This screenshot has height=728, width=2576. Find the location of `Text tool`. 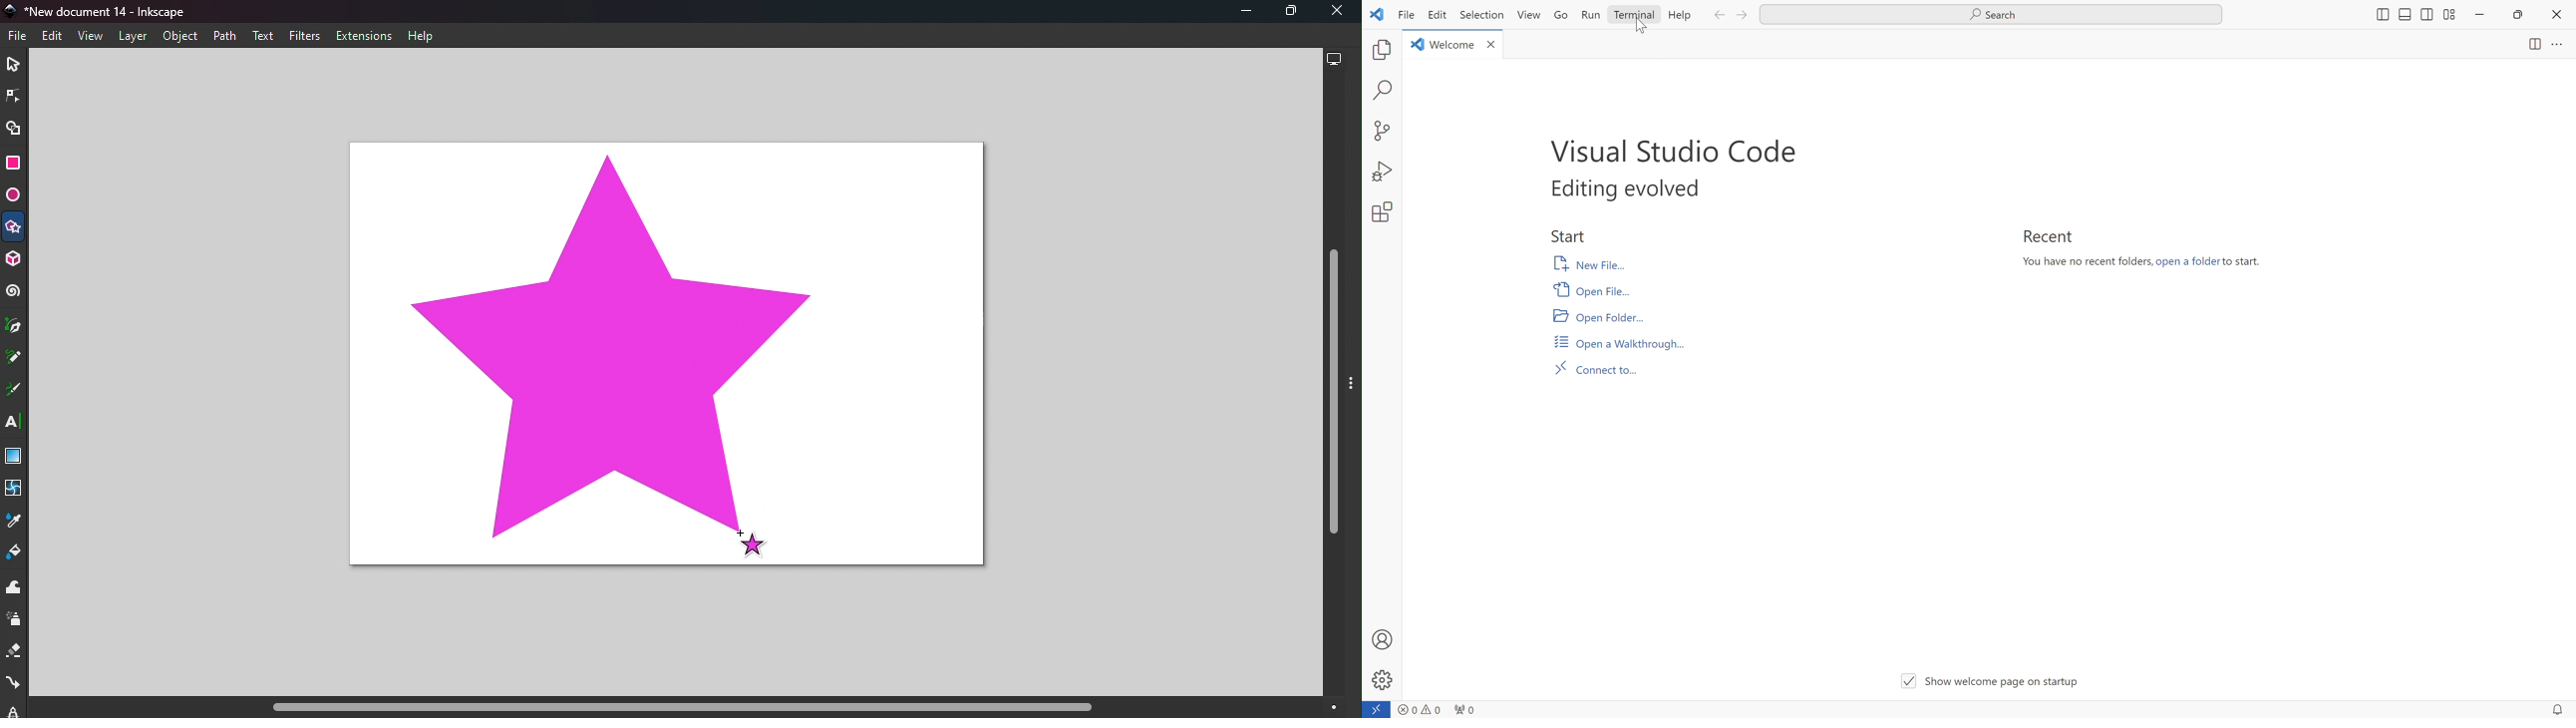

Text tool is located at coordinates (15, 423).